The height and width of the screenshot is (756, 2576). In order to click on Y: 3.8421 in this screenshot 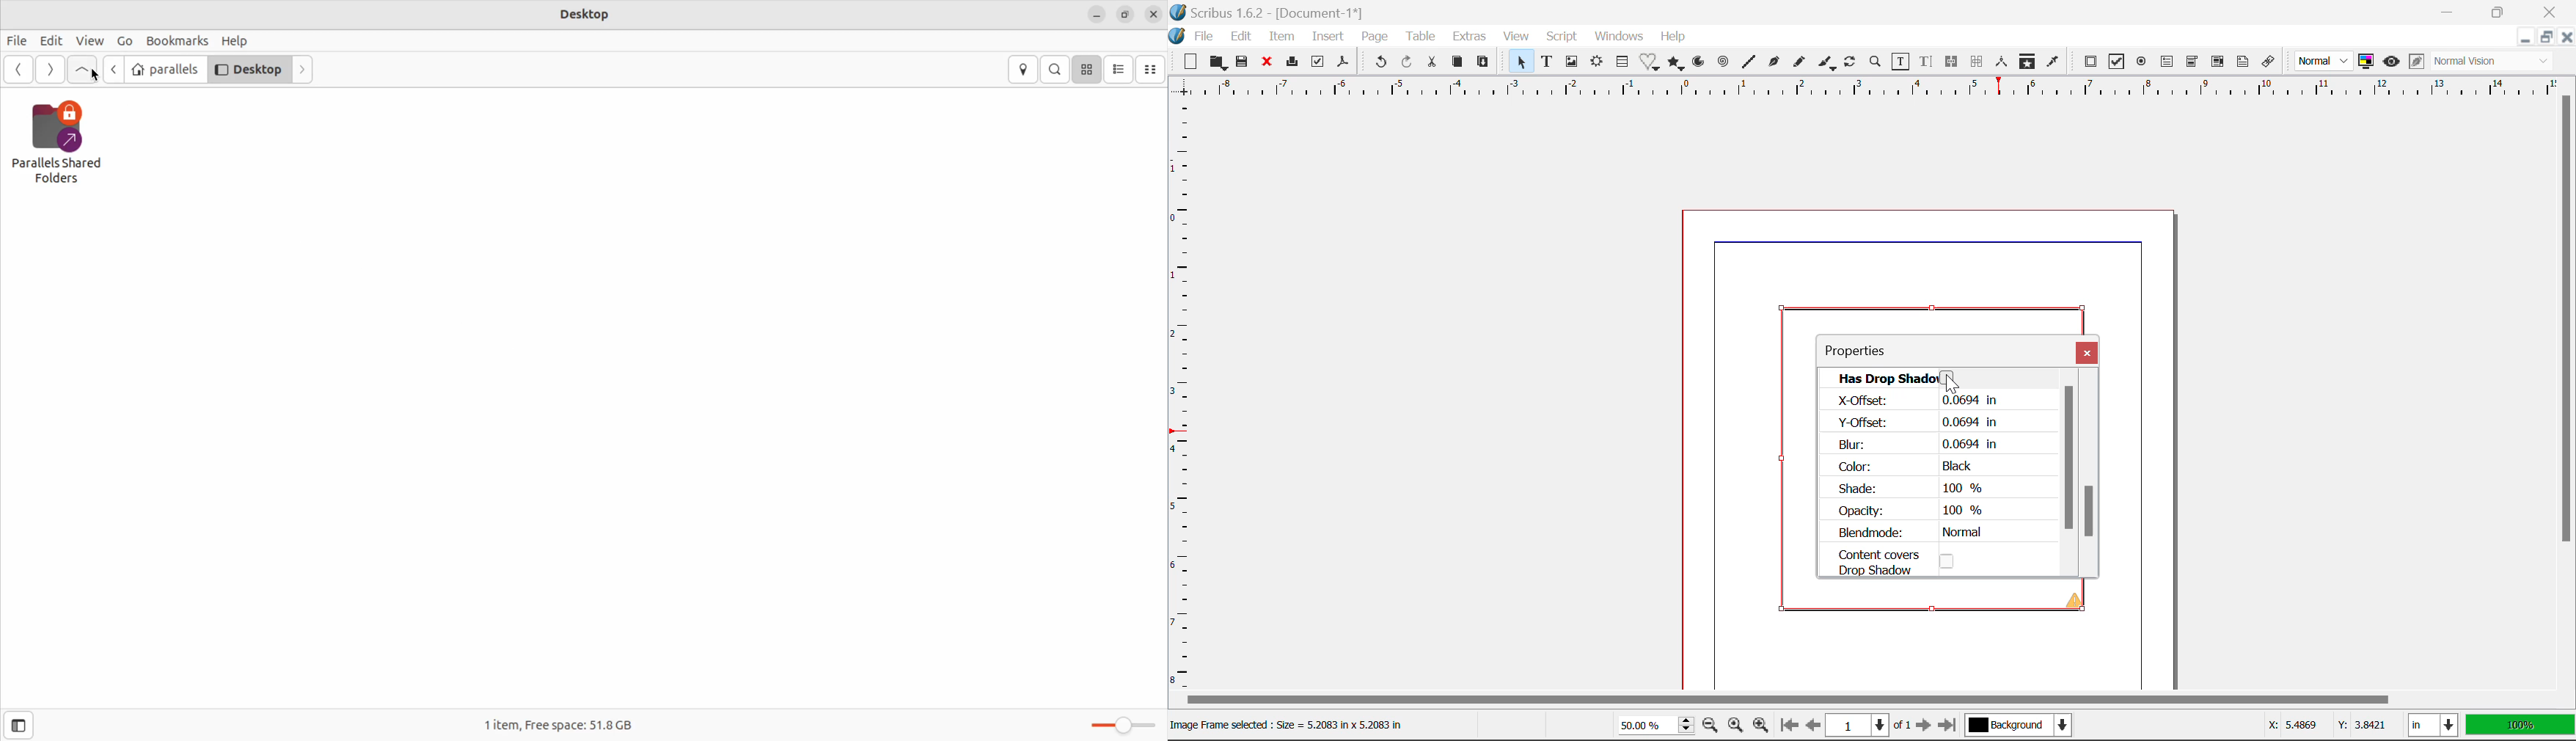, I will do `click(2362, 726)`.